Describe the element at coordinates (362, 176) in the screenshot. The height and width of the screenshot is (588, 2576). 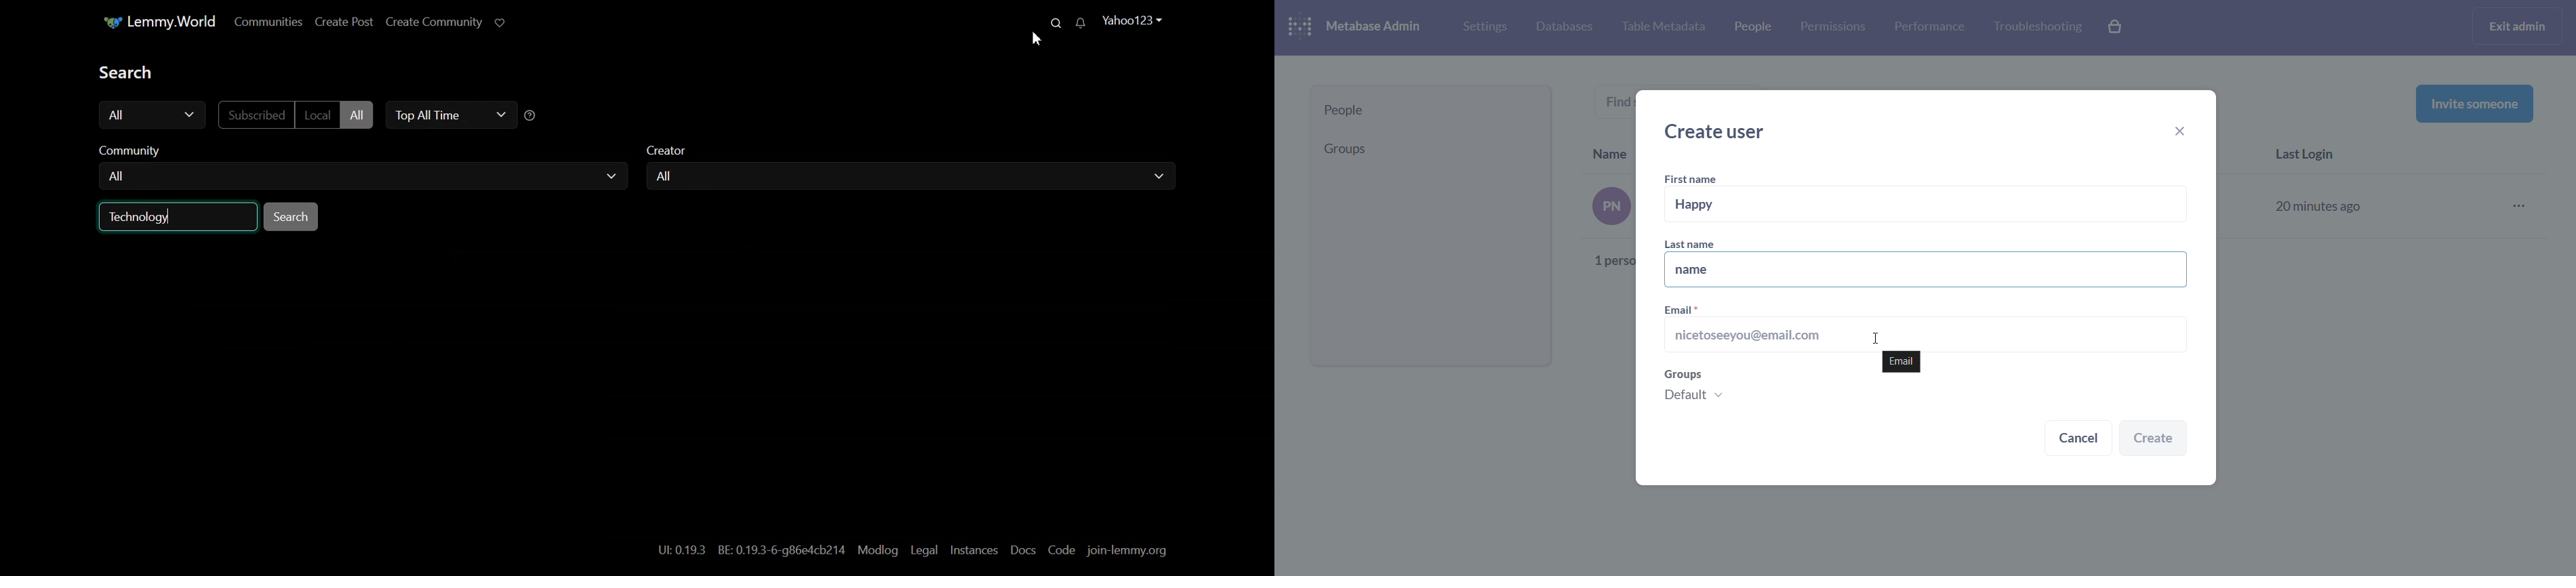
I see `All` at that location.